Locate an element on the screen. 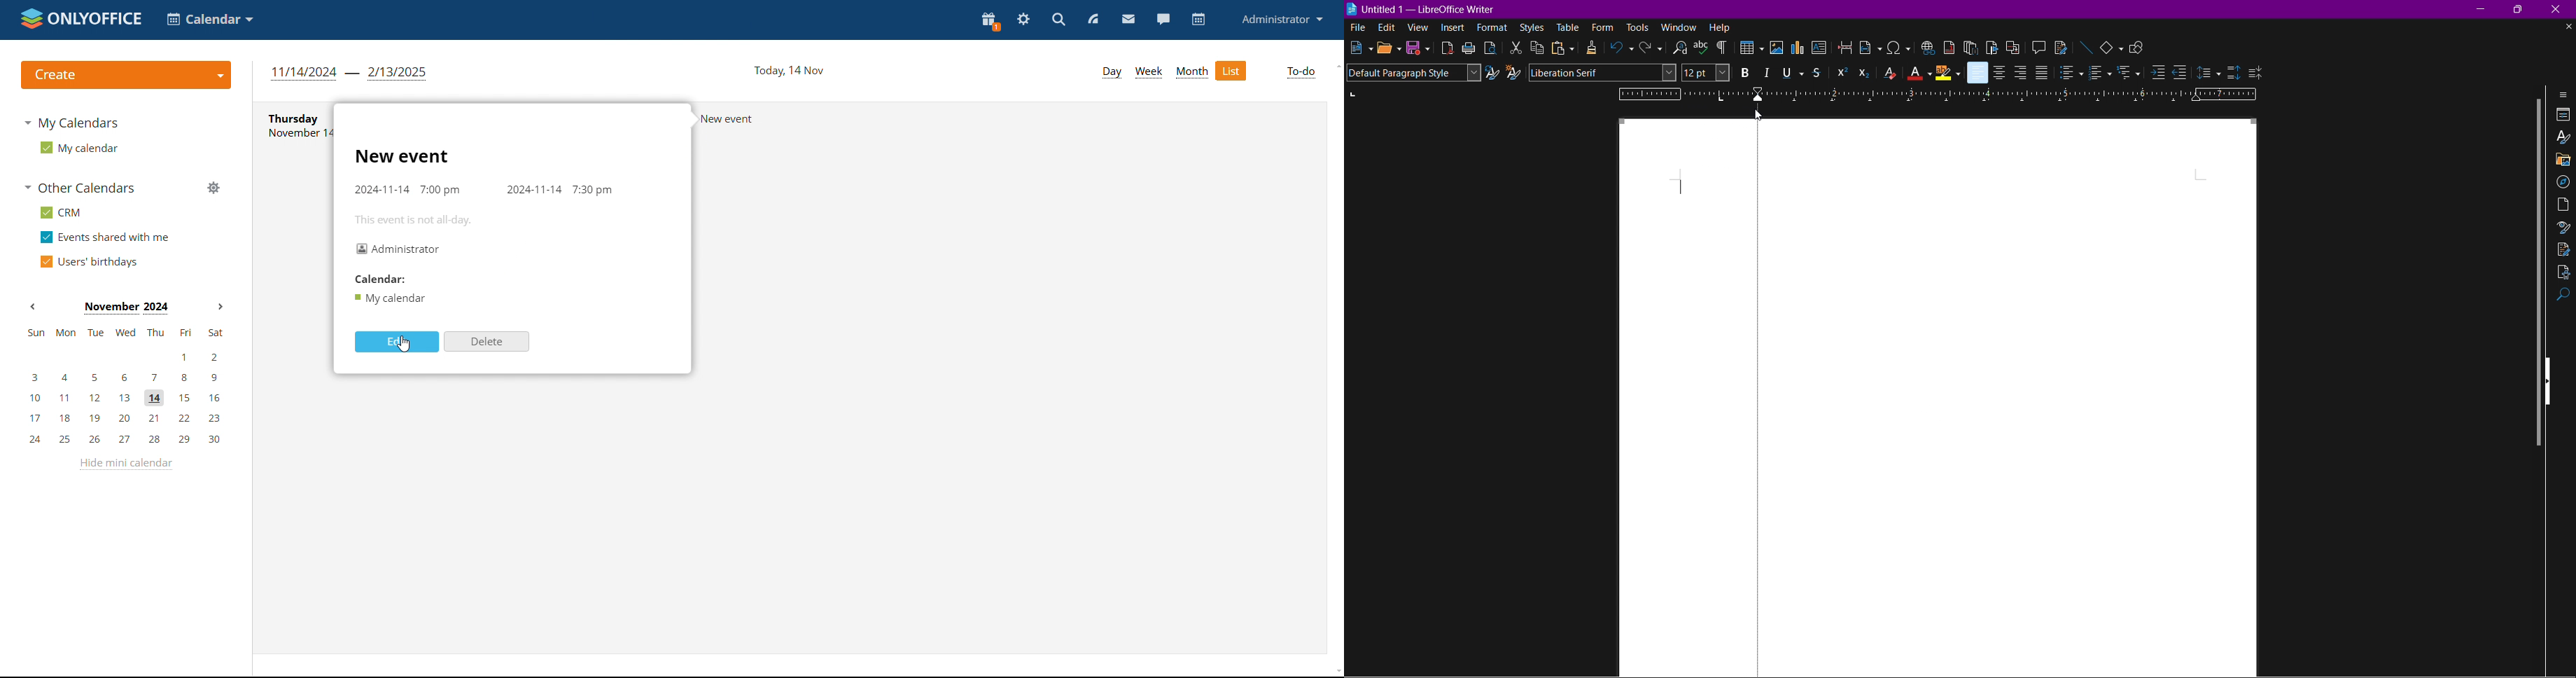  text is located at coordinates (732, 123).